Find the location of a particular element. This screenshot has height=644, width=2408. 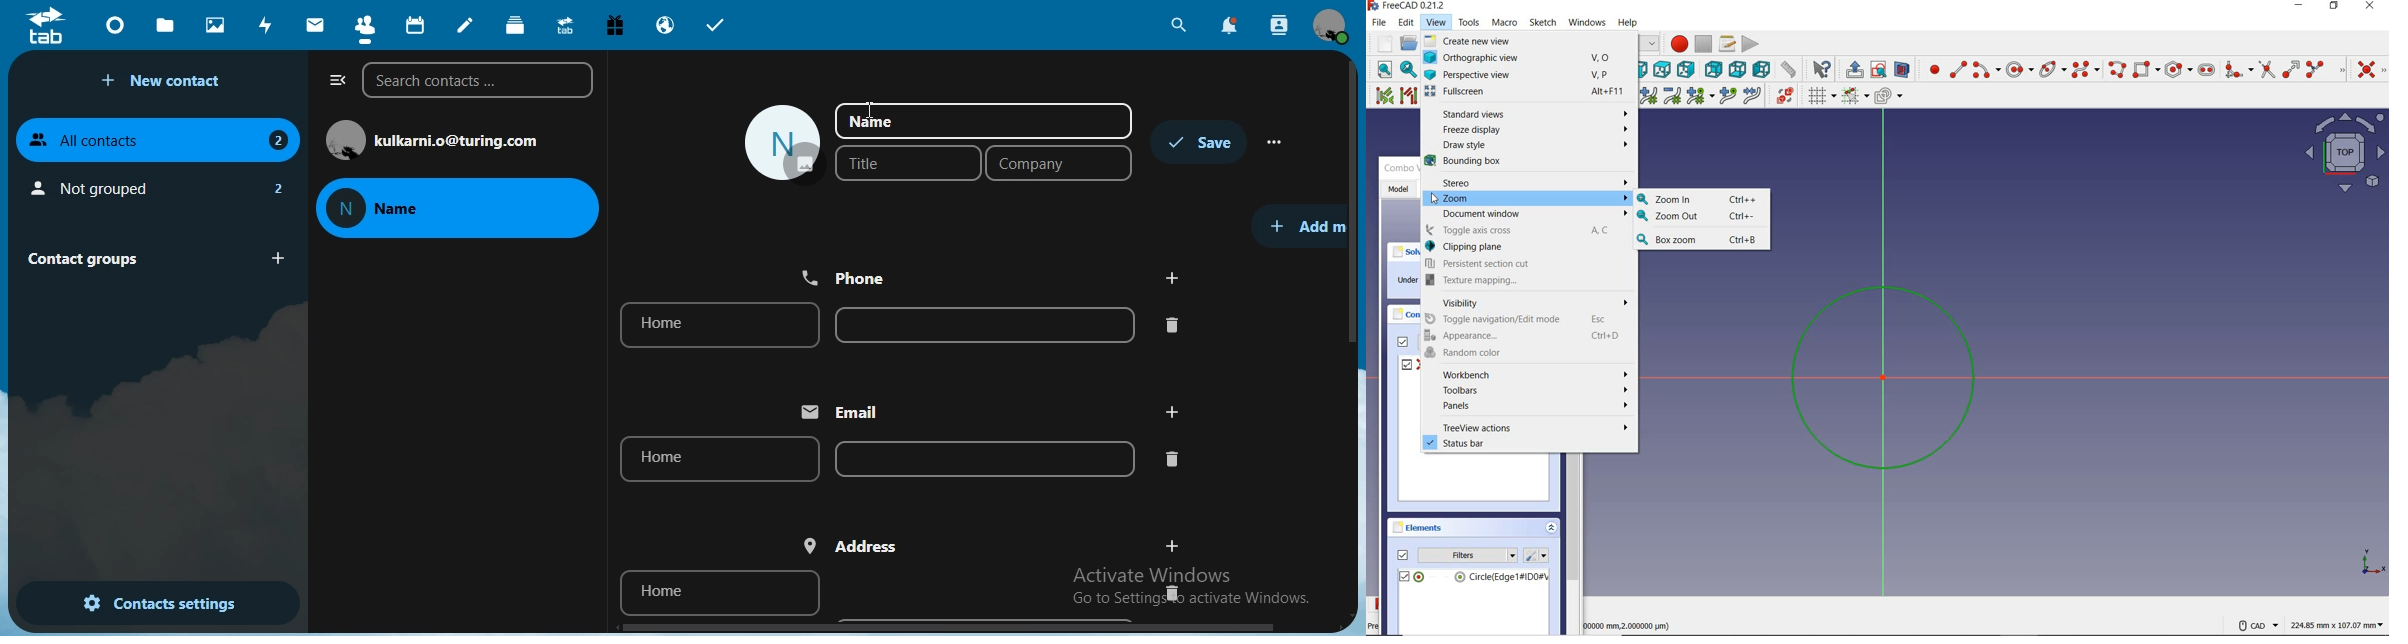

contact groups is located at coordinates (151, 257).